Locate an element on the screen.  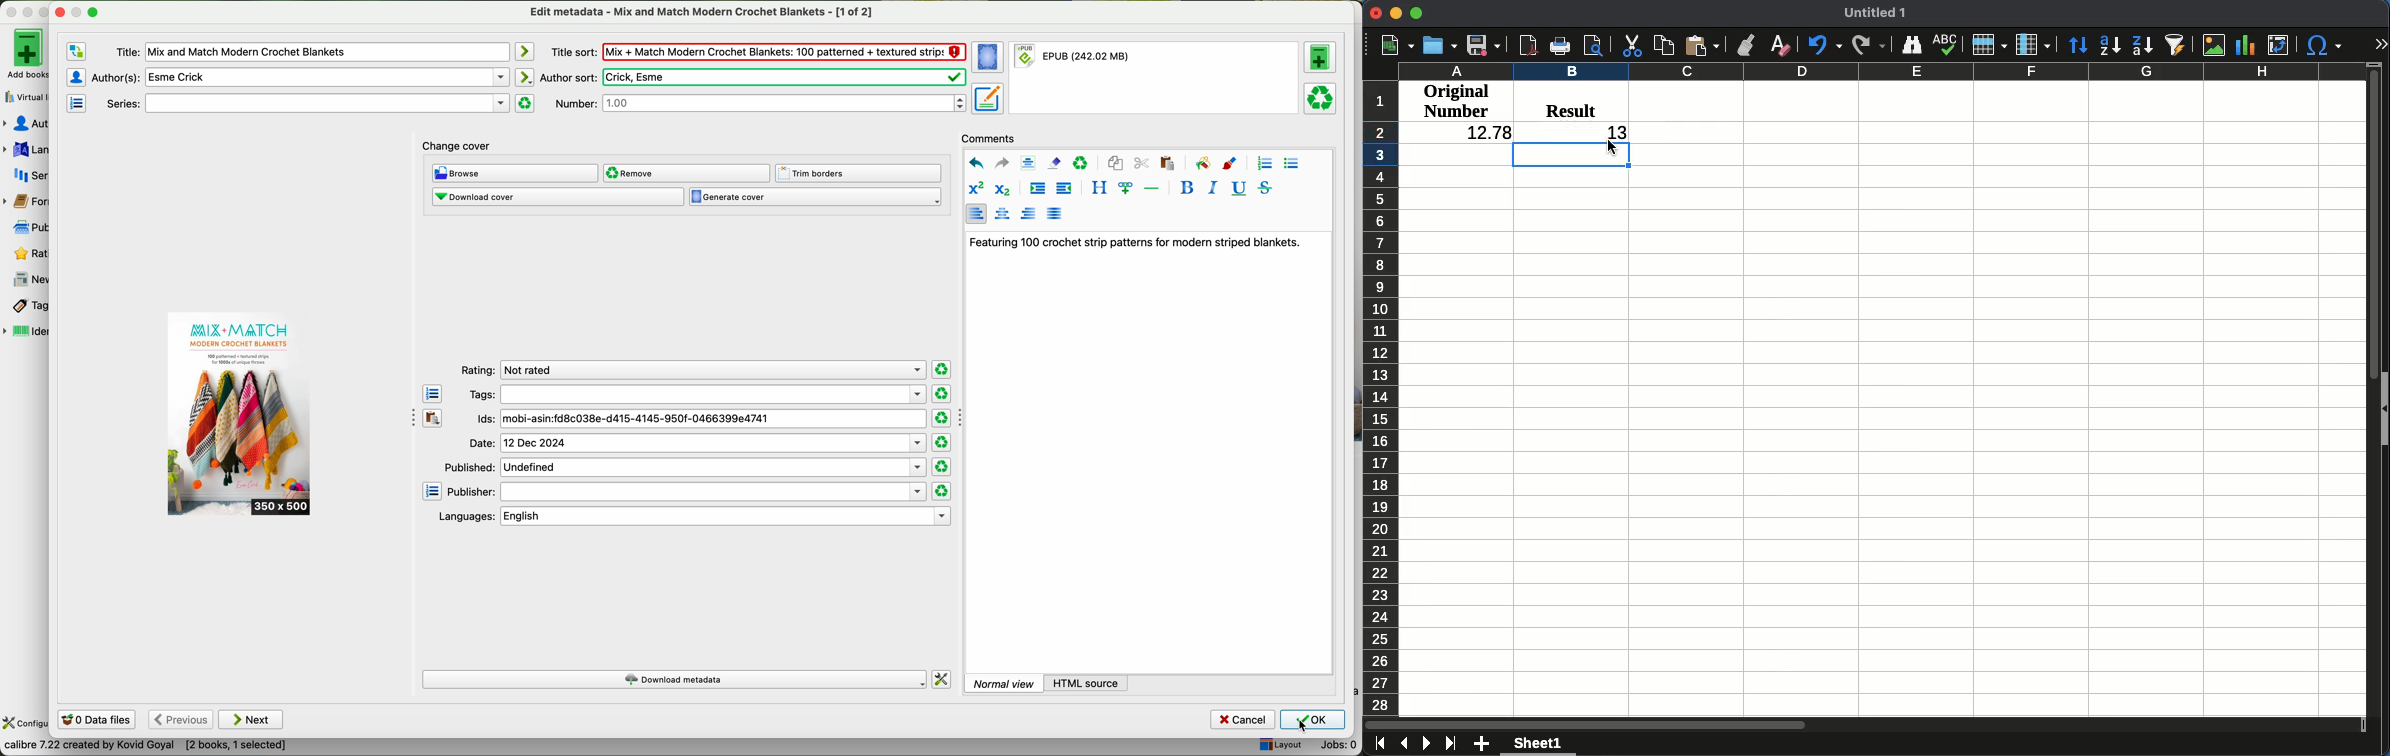
foreground color is located at coordinates (1231, 165).